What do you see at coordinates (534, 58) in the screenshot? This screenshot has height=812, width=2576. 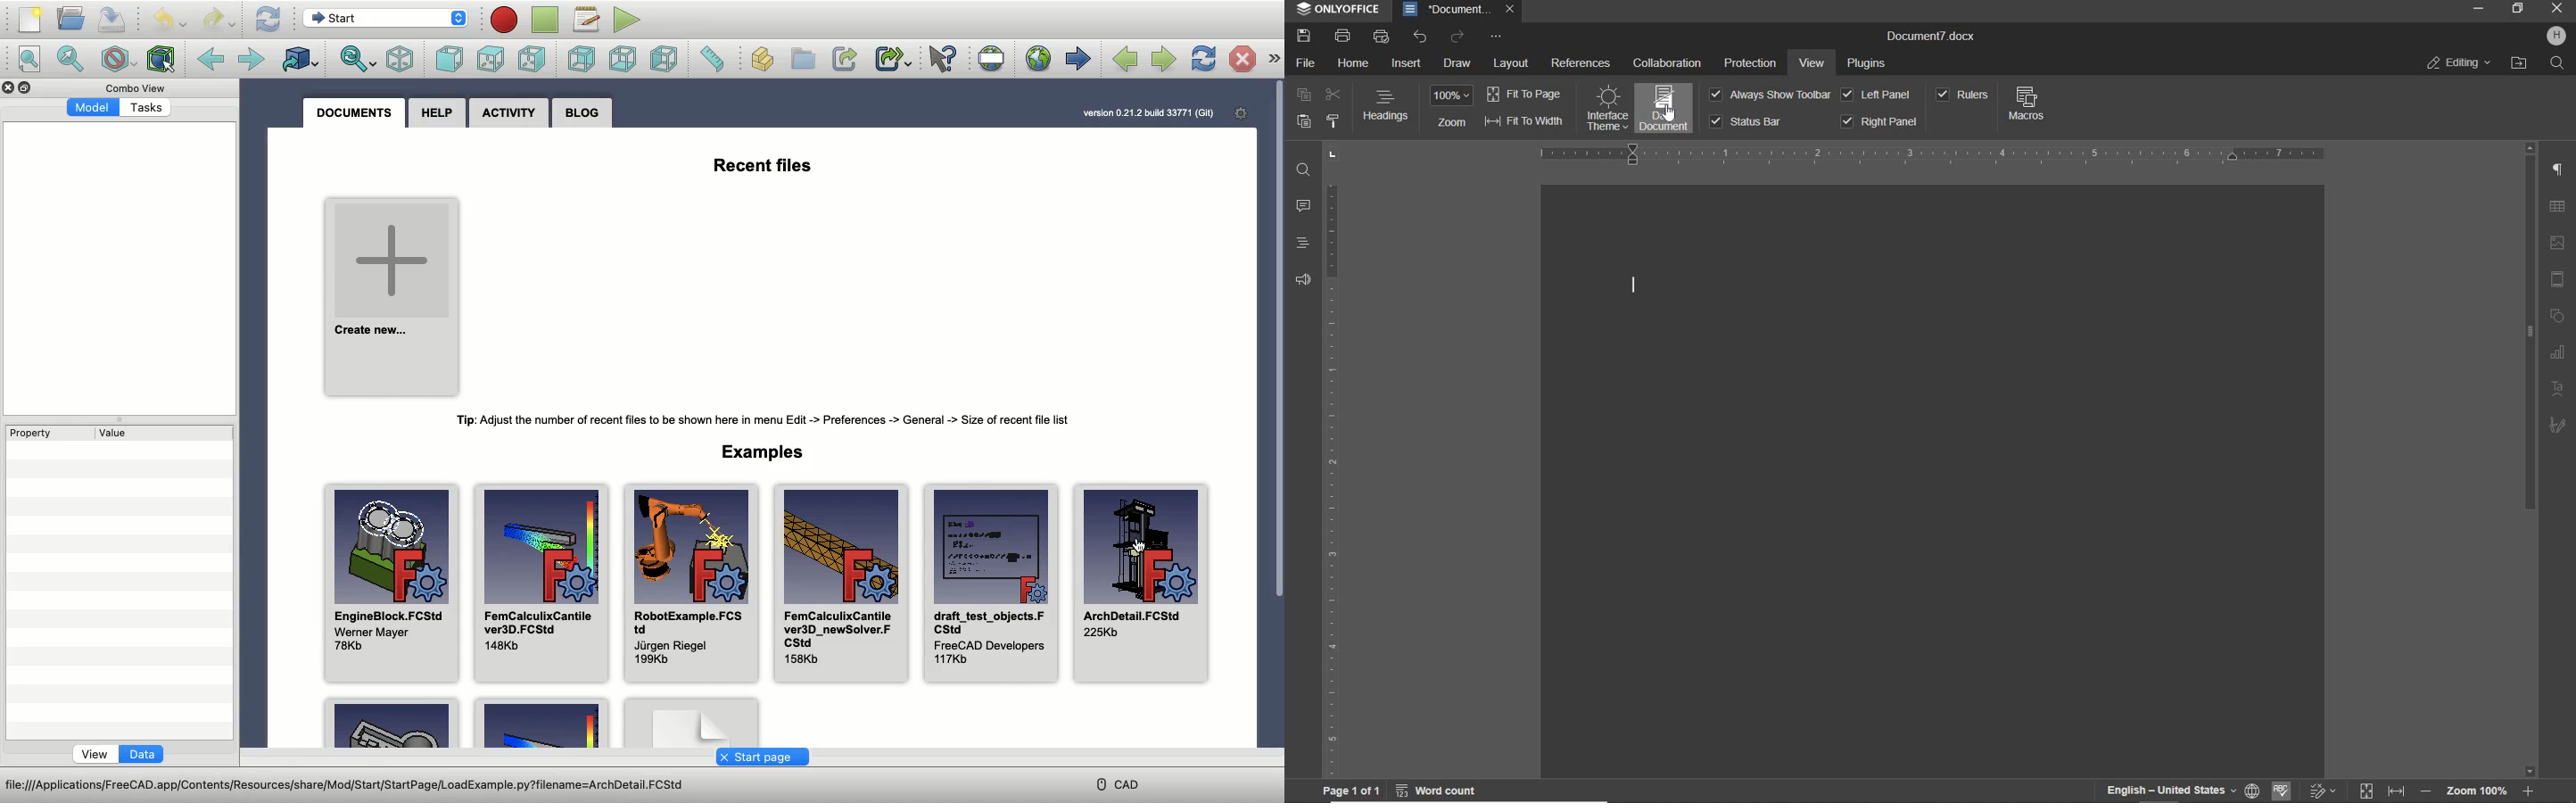 I see `Right` at bounding box center [534, 58].